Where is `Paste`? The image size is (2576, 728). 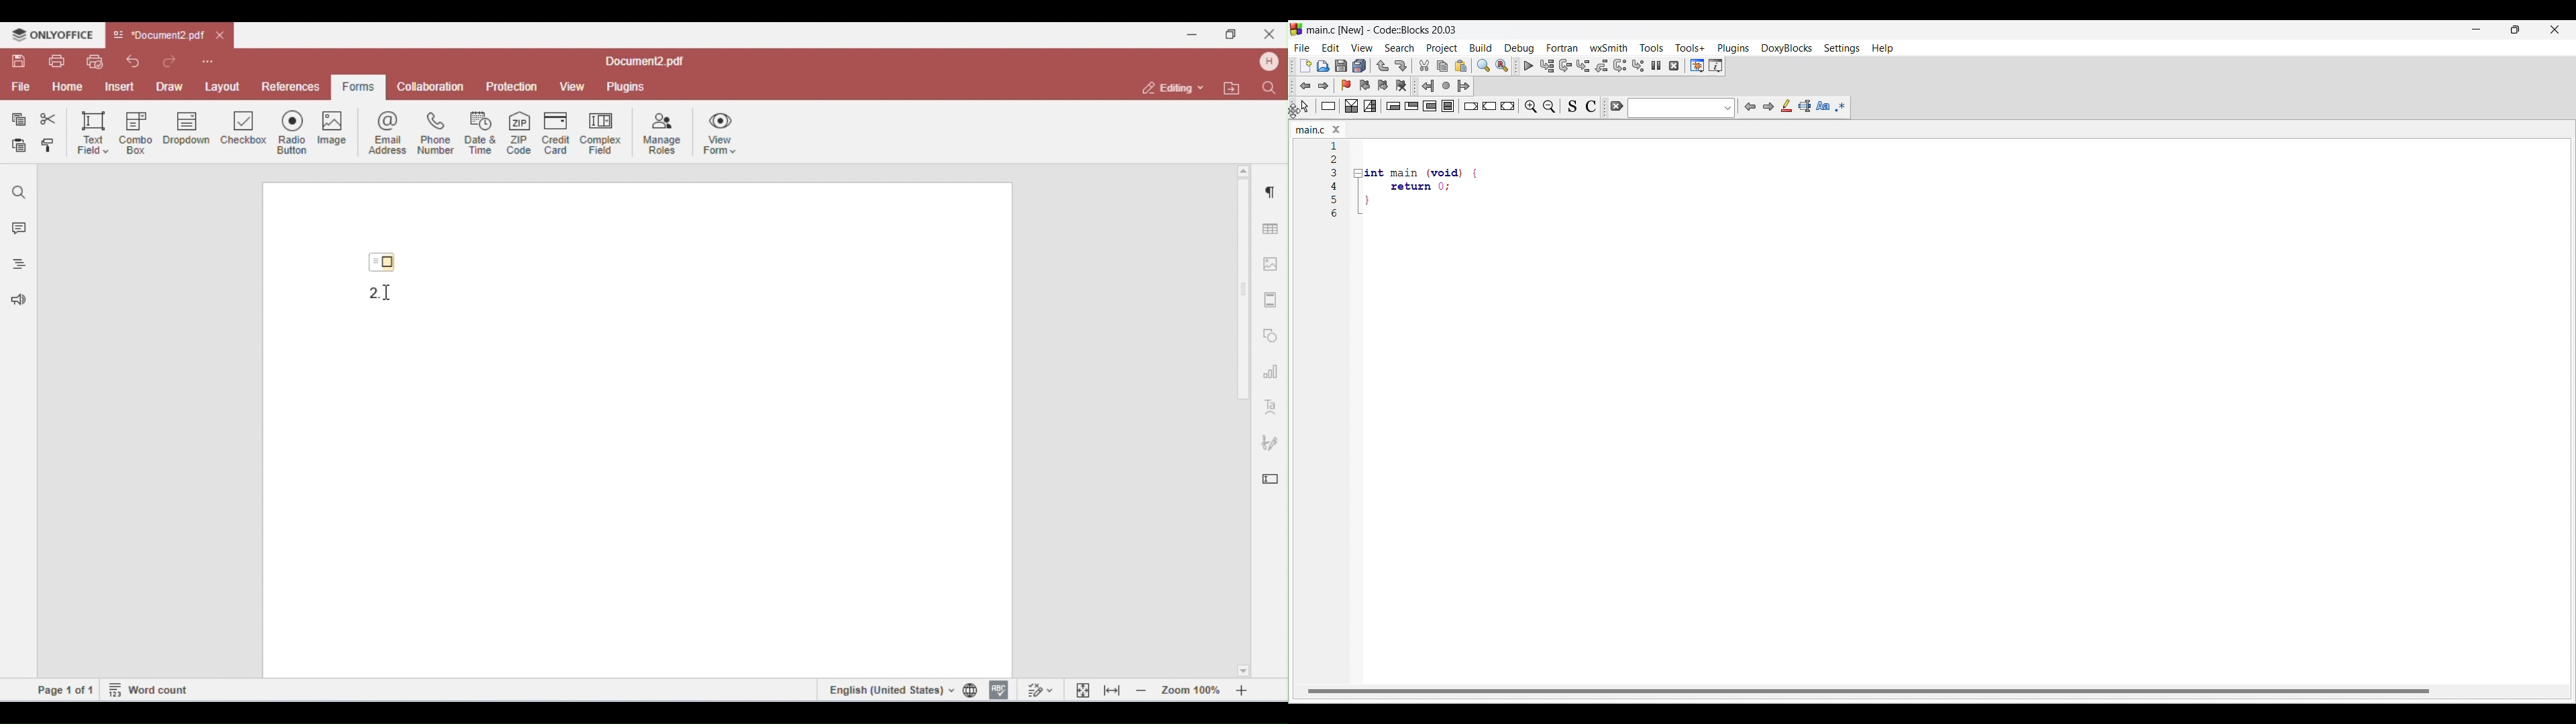 Paste is located at coordinates (1461, 66).